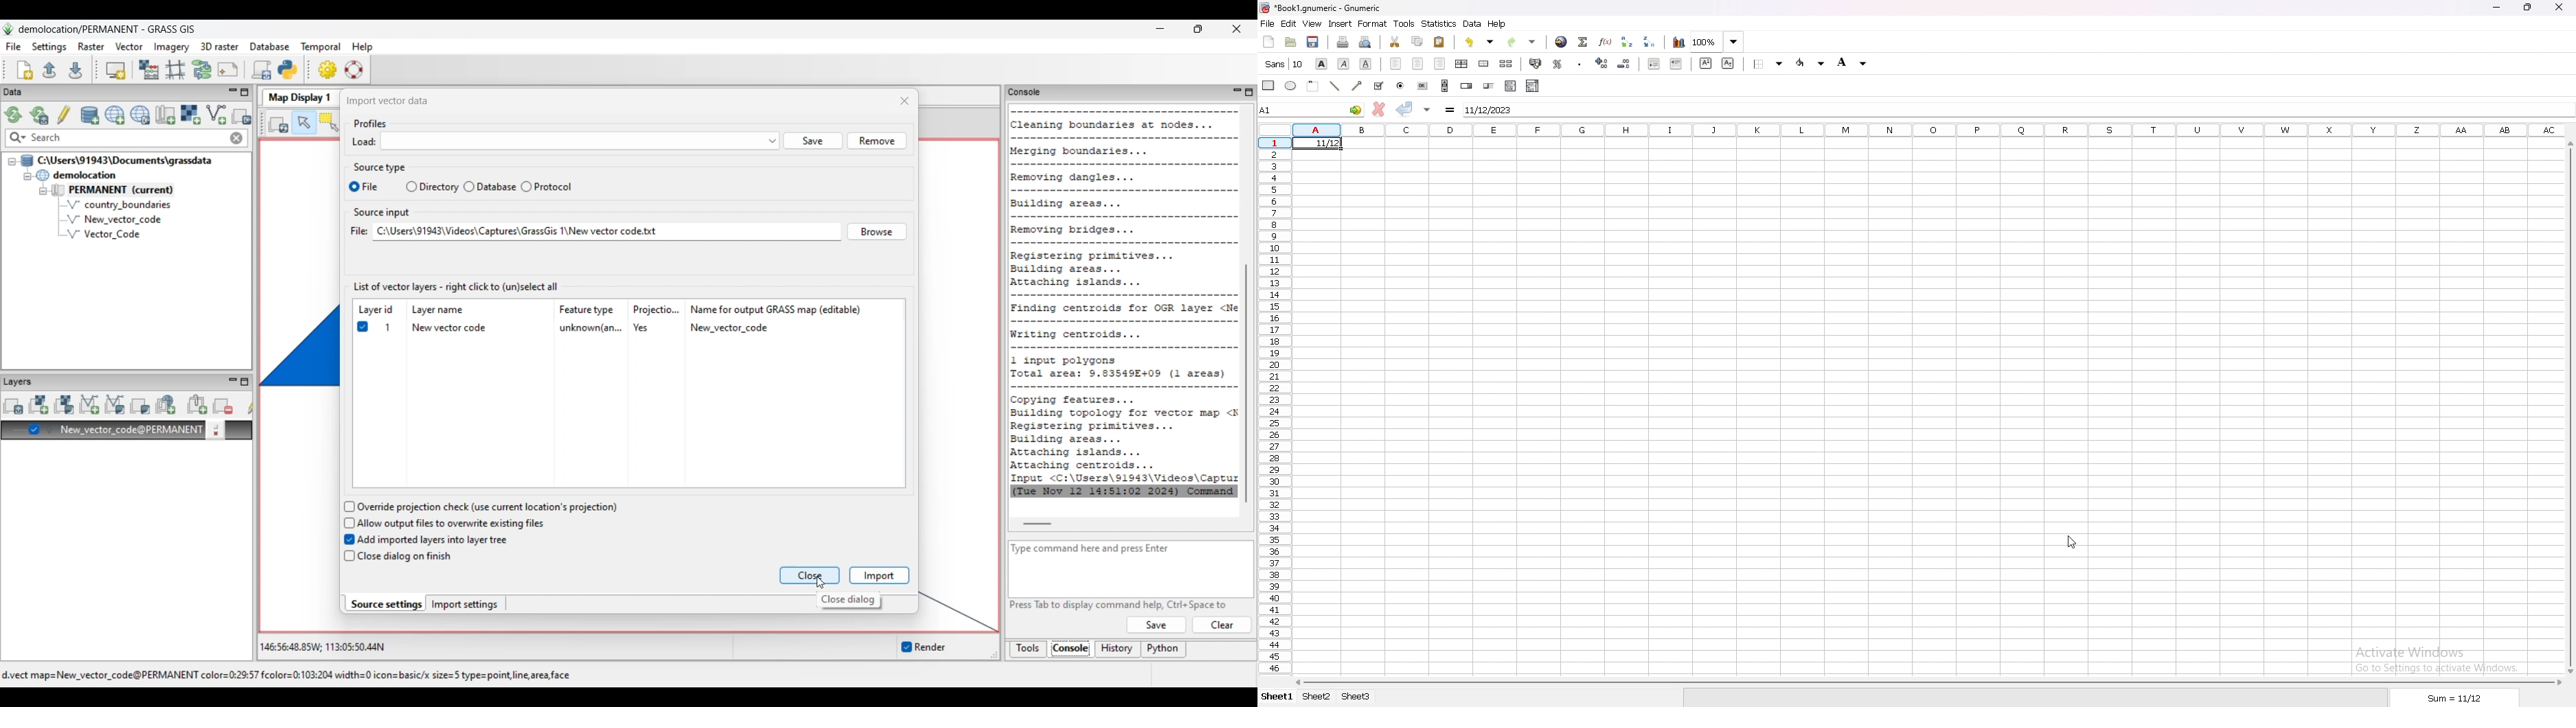 This screenshot has width=2576, height=728. I want to click on increase indent, so click(1677, 64).